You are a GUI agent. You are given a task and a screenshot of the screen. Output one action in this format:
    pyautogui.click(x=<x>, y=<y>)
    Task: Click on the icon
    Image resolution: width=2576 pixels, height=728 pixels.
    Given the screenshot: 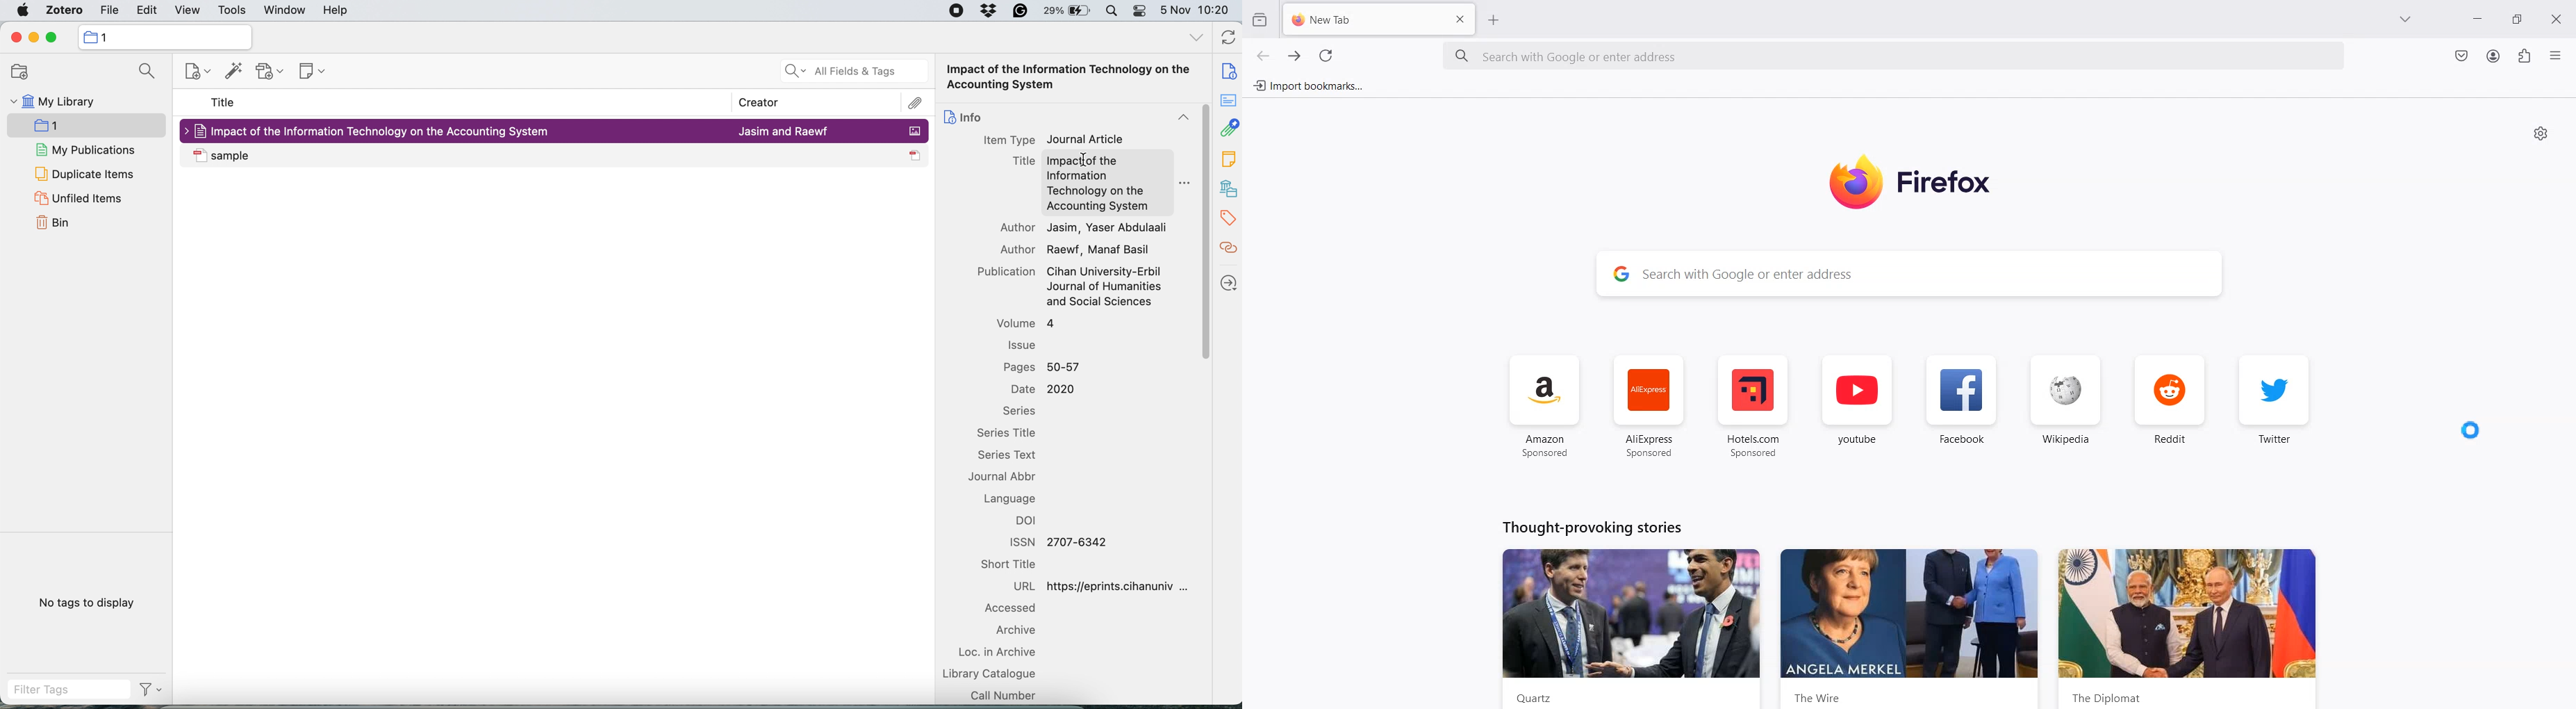 What is the action you would take?
    pyautogui.click(x=916, y=155)
    